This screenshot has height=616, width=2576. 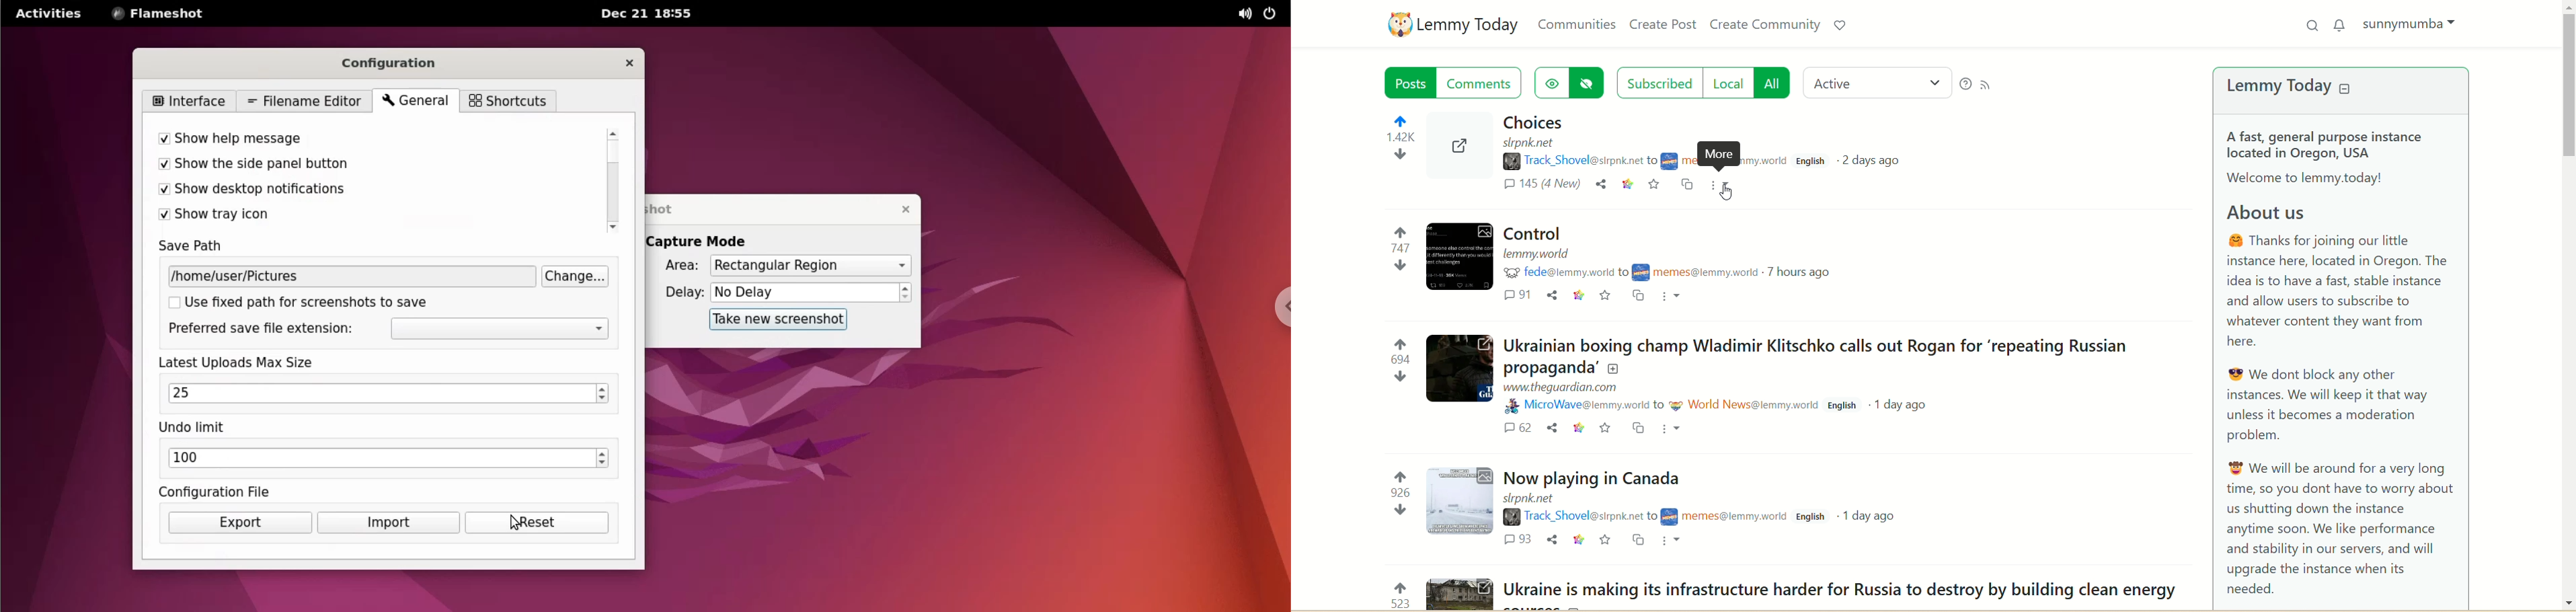 What do you see at coordinates (1719, 158) in the screenshot?
I see `More description` at bounding box center [1719, 158].